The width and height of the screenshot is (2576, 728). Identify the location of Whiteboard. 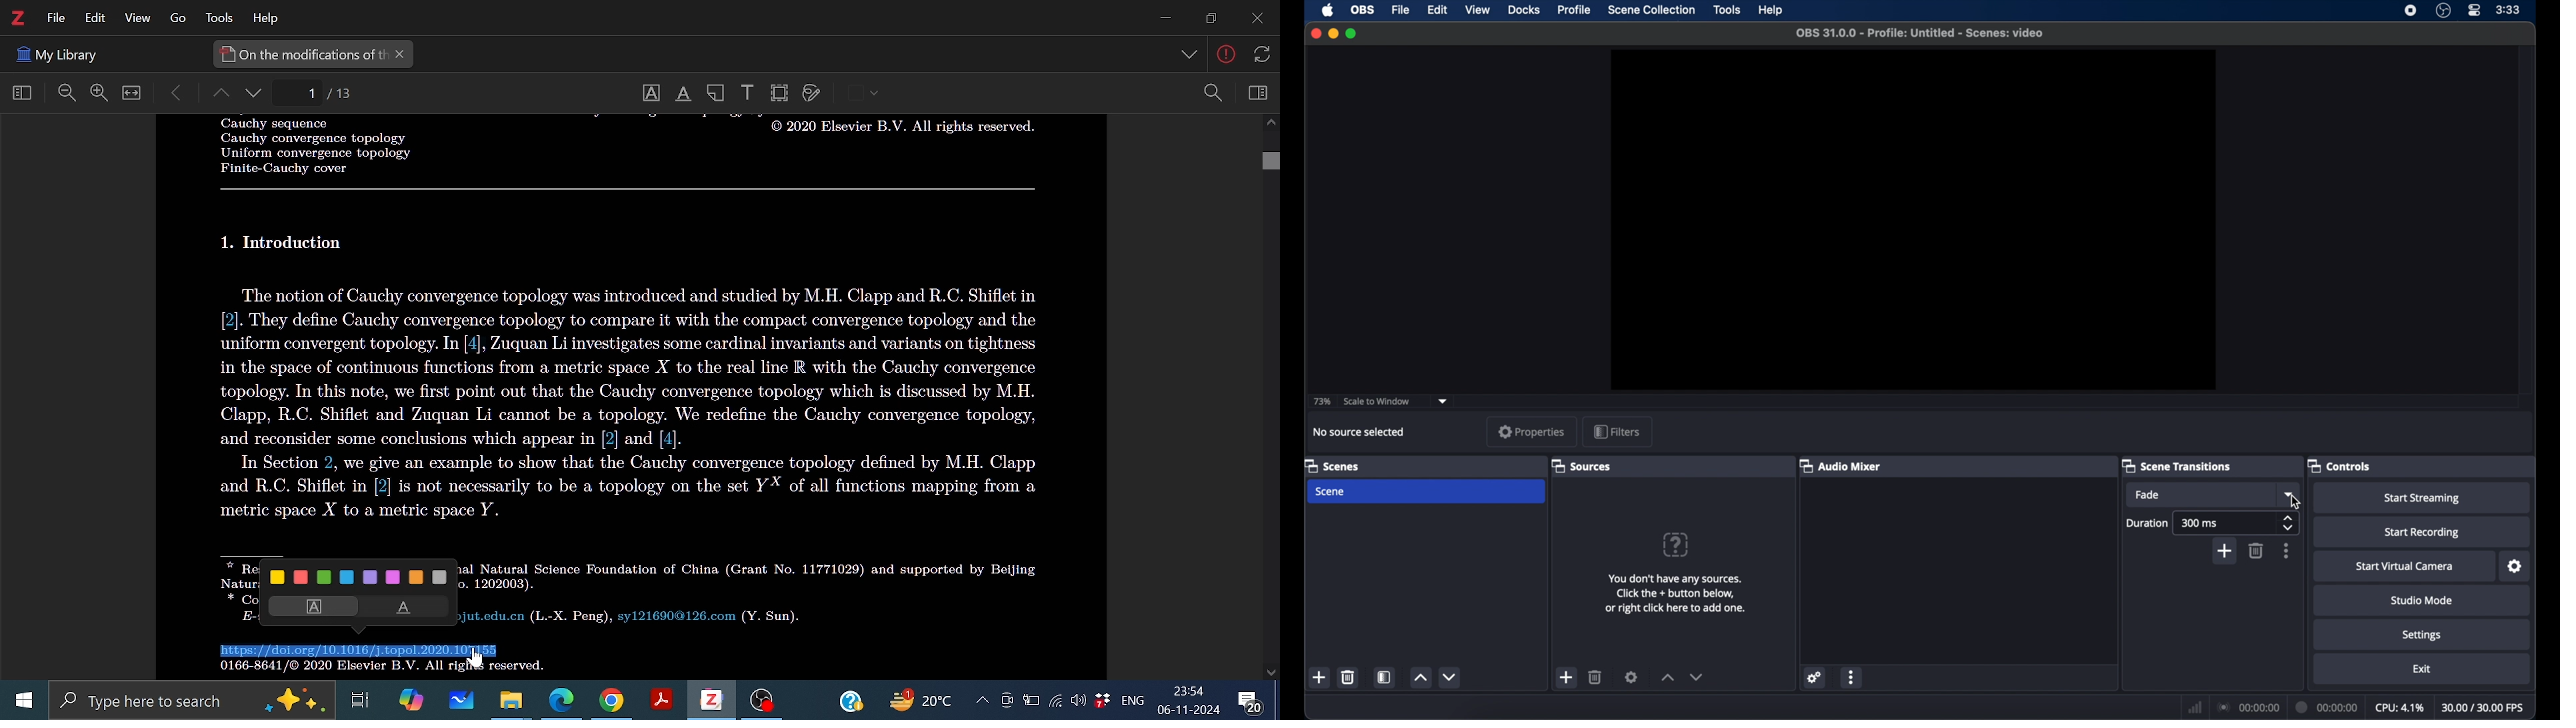
(459, 701).